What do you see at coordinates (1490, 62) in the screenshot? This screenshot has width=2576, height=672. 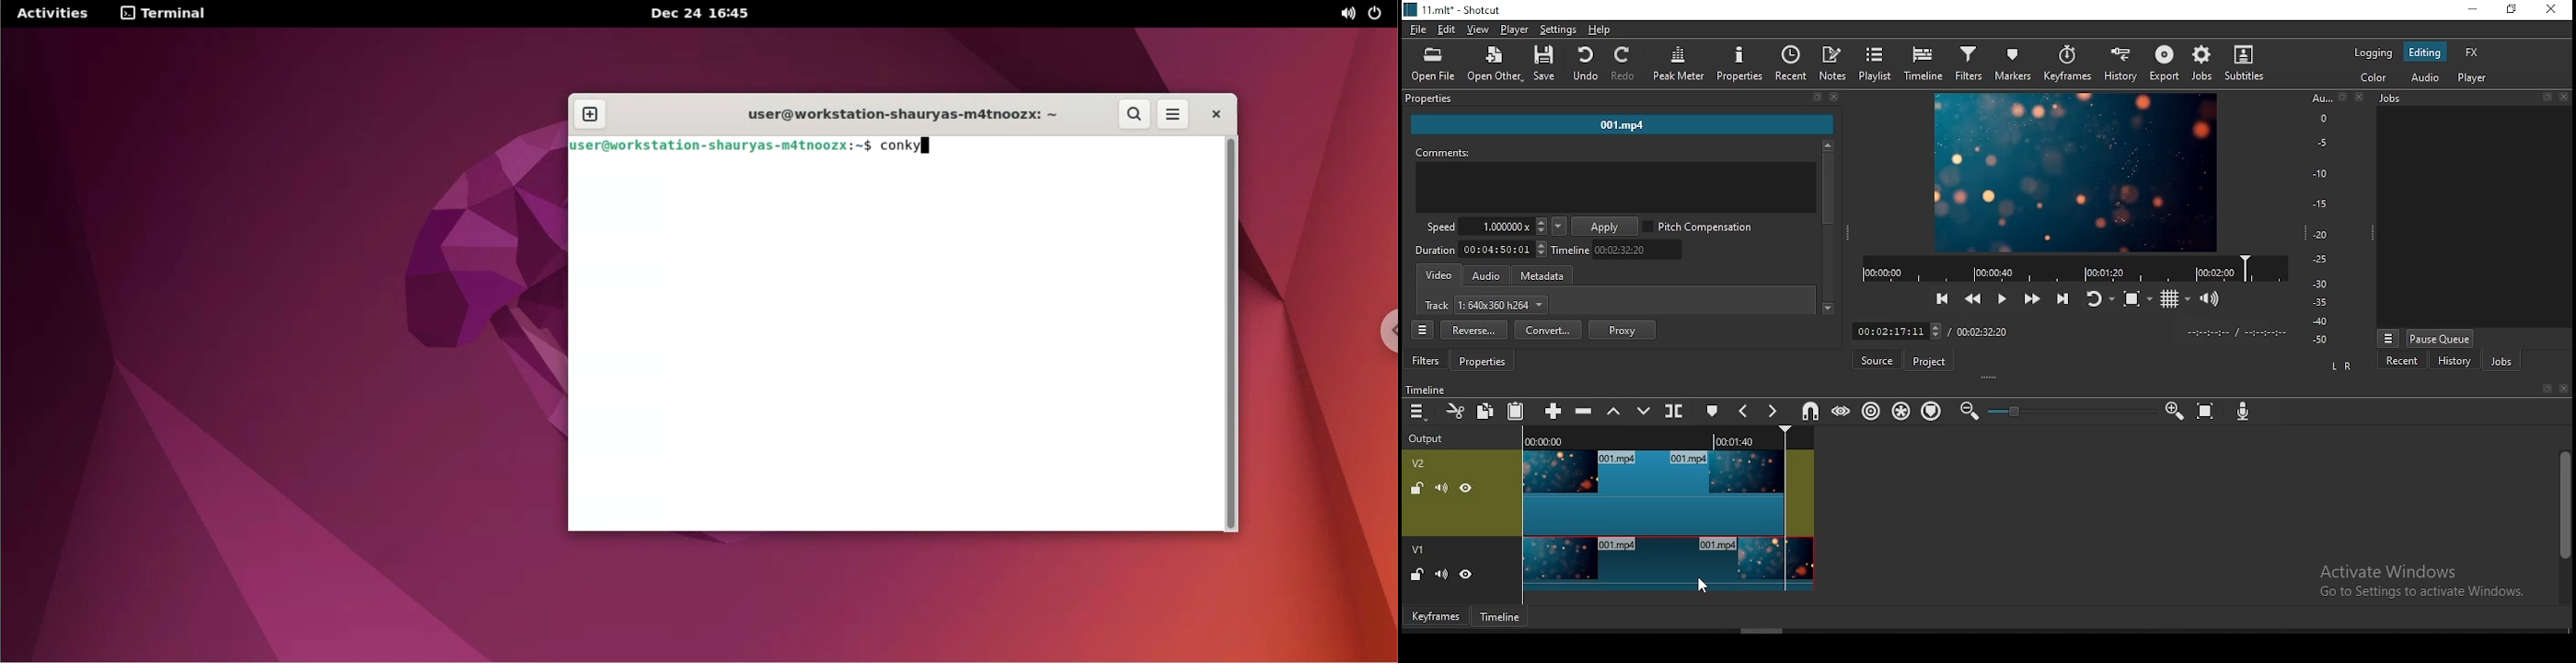 I see `open other` at bounding box center [1490, 62].